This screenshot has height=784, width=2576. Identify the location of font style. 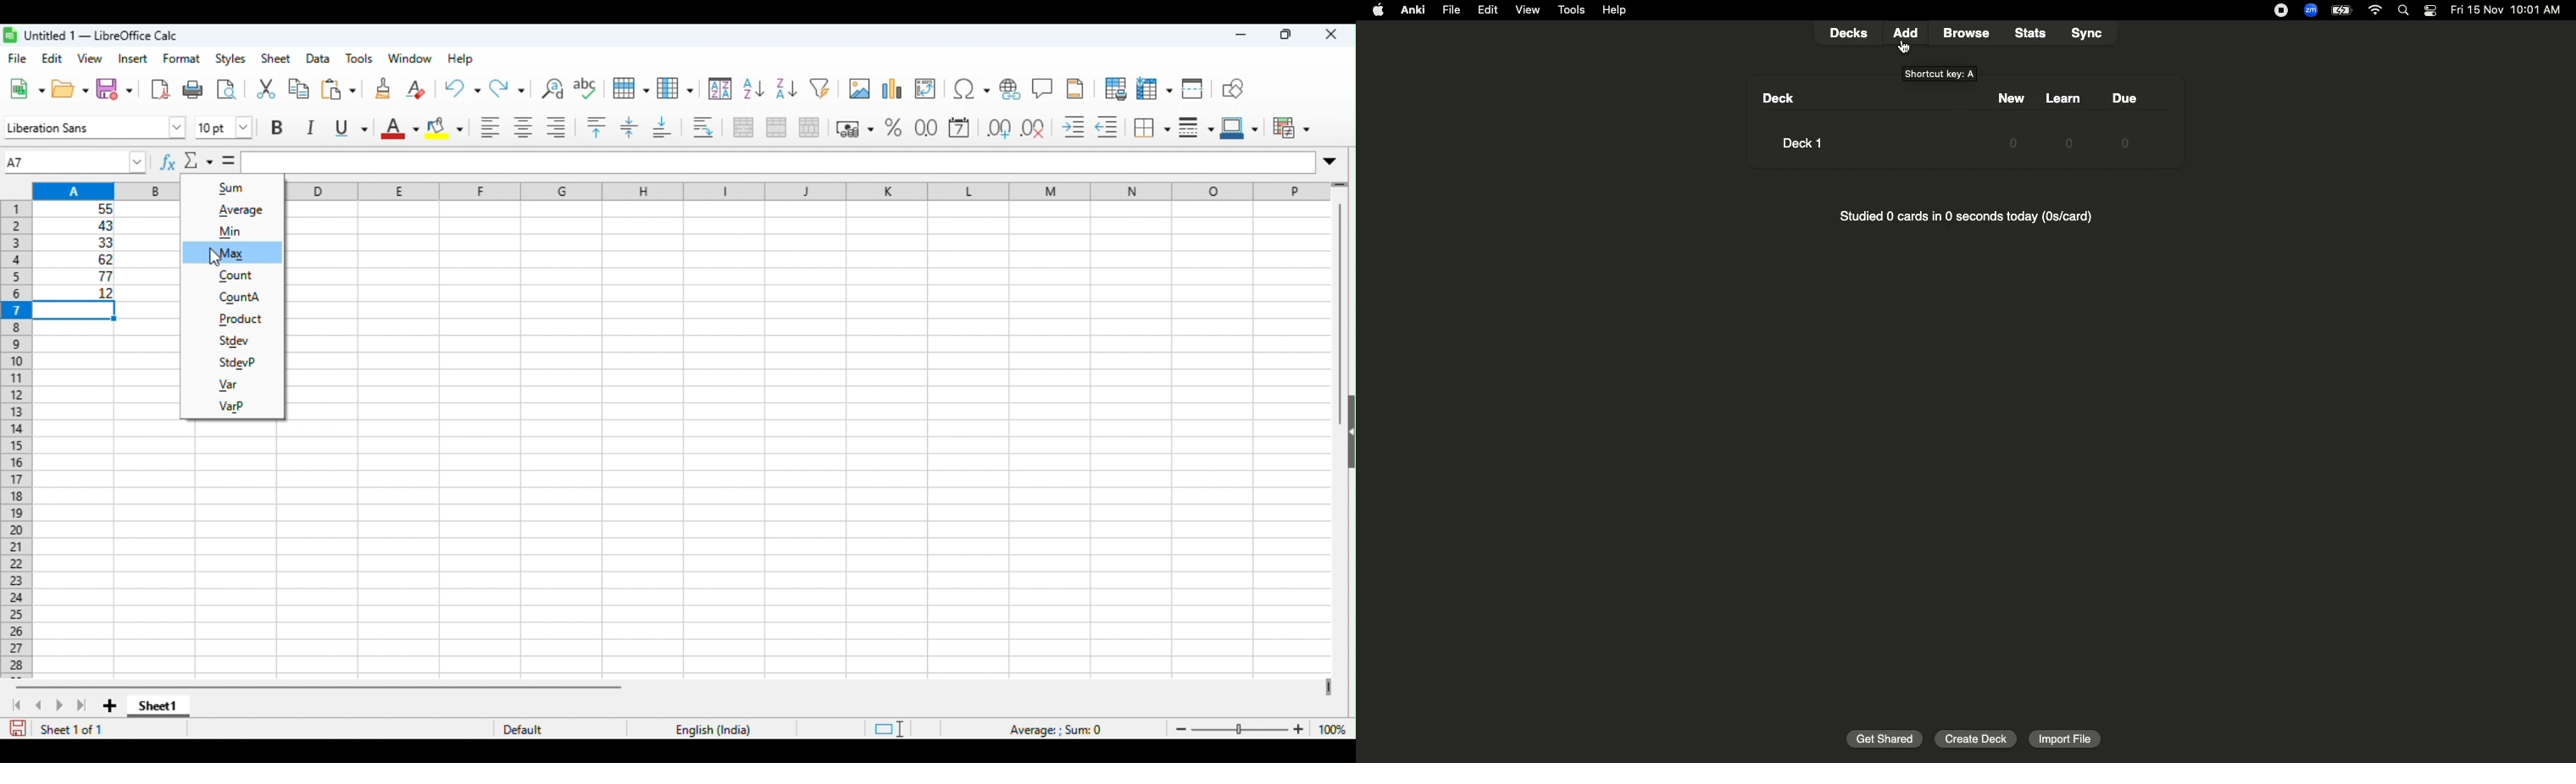
(95, 127).